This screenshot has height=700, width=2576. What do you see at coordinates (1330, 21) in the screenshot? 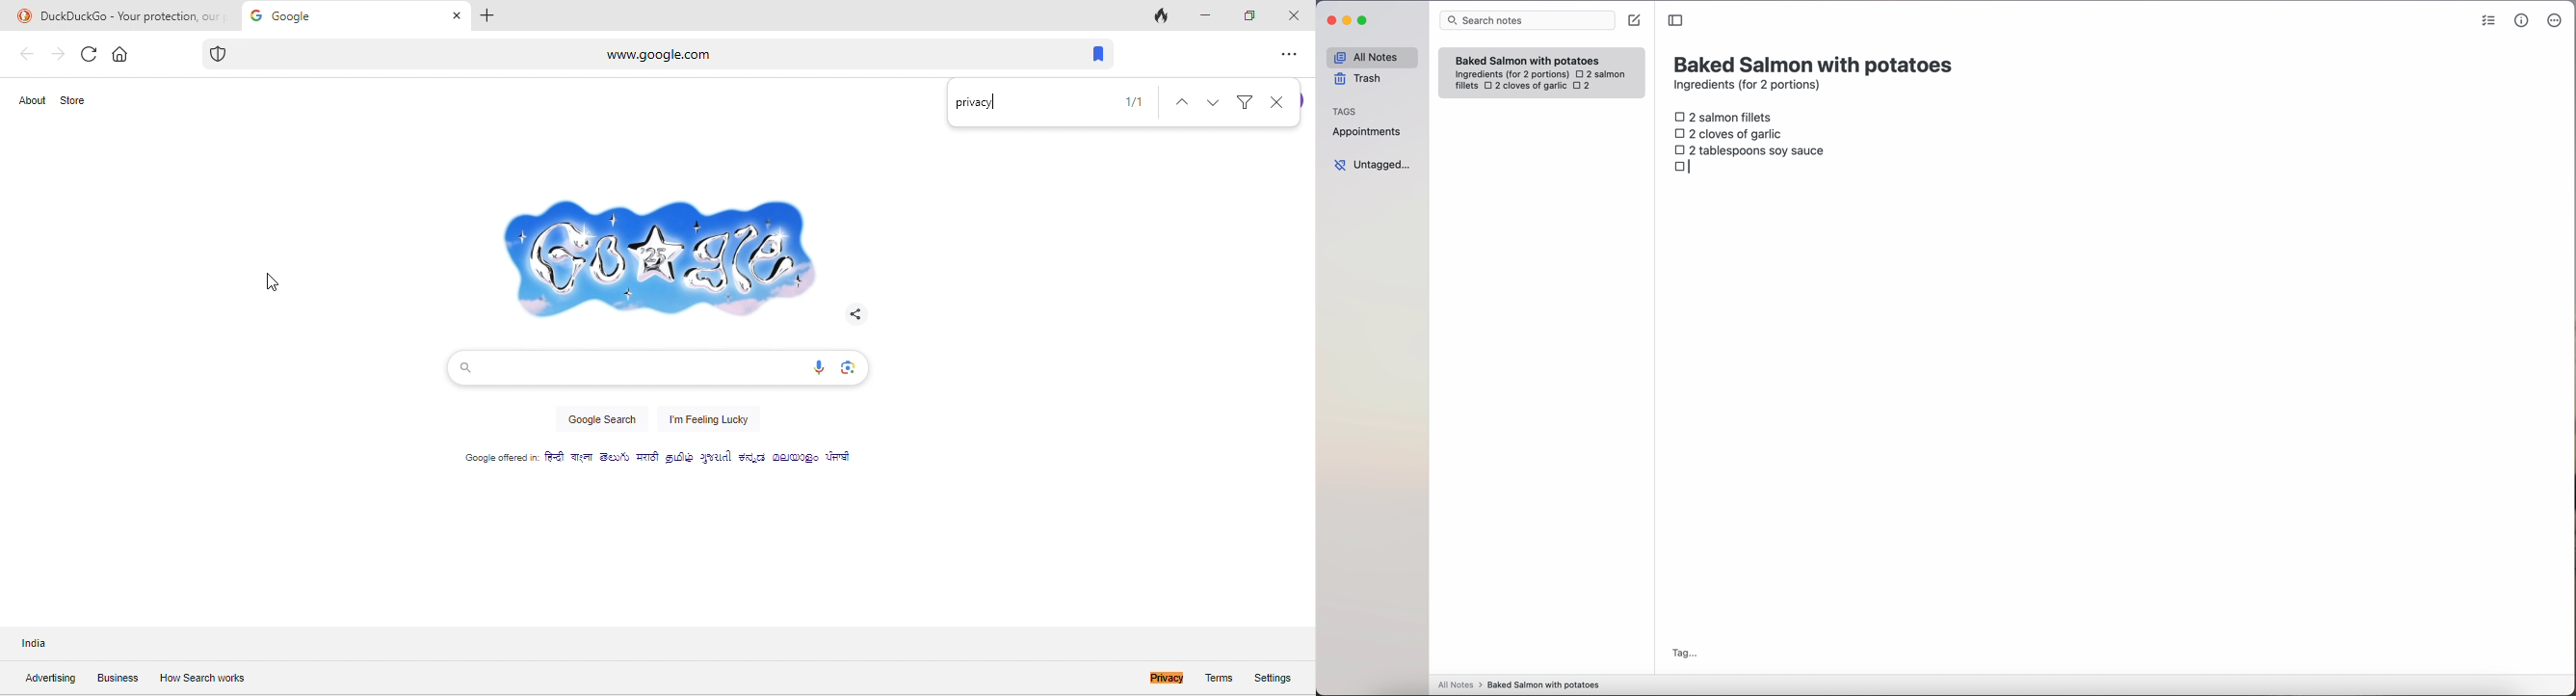
I see `close Simplenote` at bounding box center [1330, 21].